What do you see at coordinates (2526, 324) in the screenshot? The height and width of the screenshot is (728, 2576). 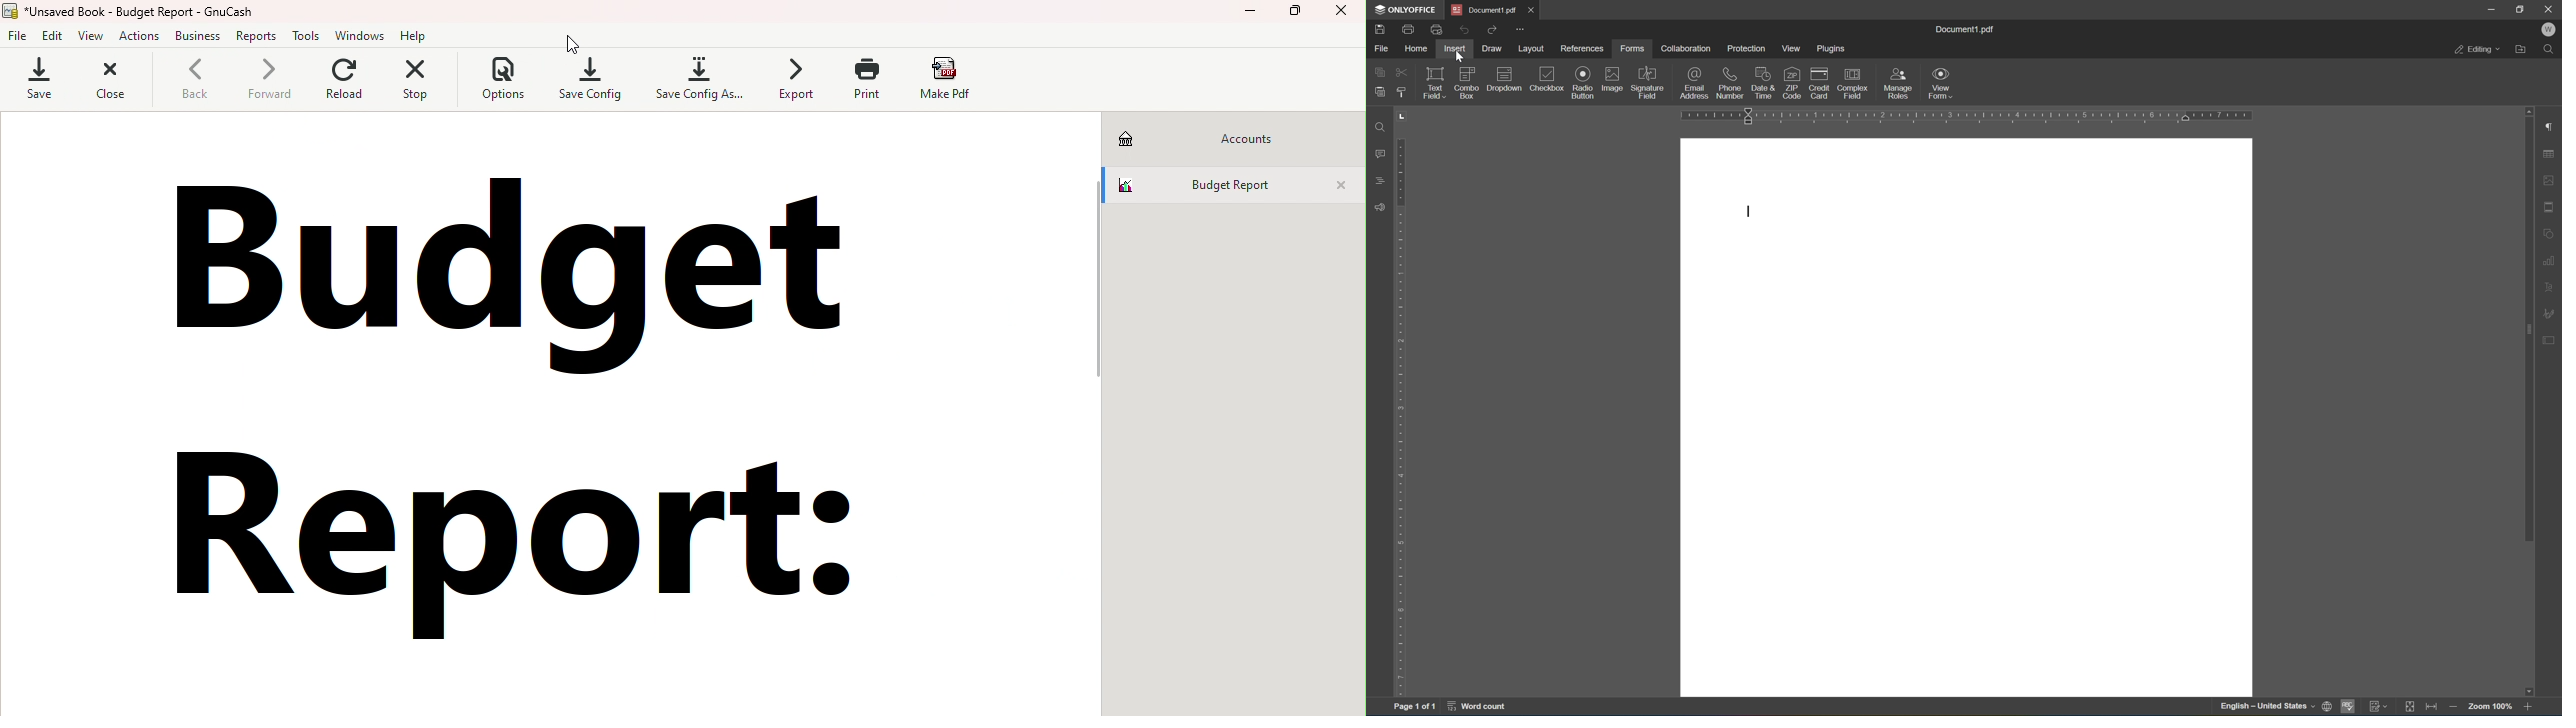 I see `scroll bar` at bounding box center [2526, 324].